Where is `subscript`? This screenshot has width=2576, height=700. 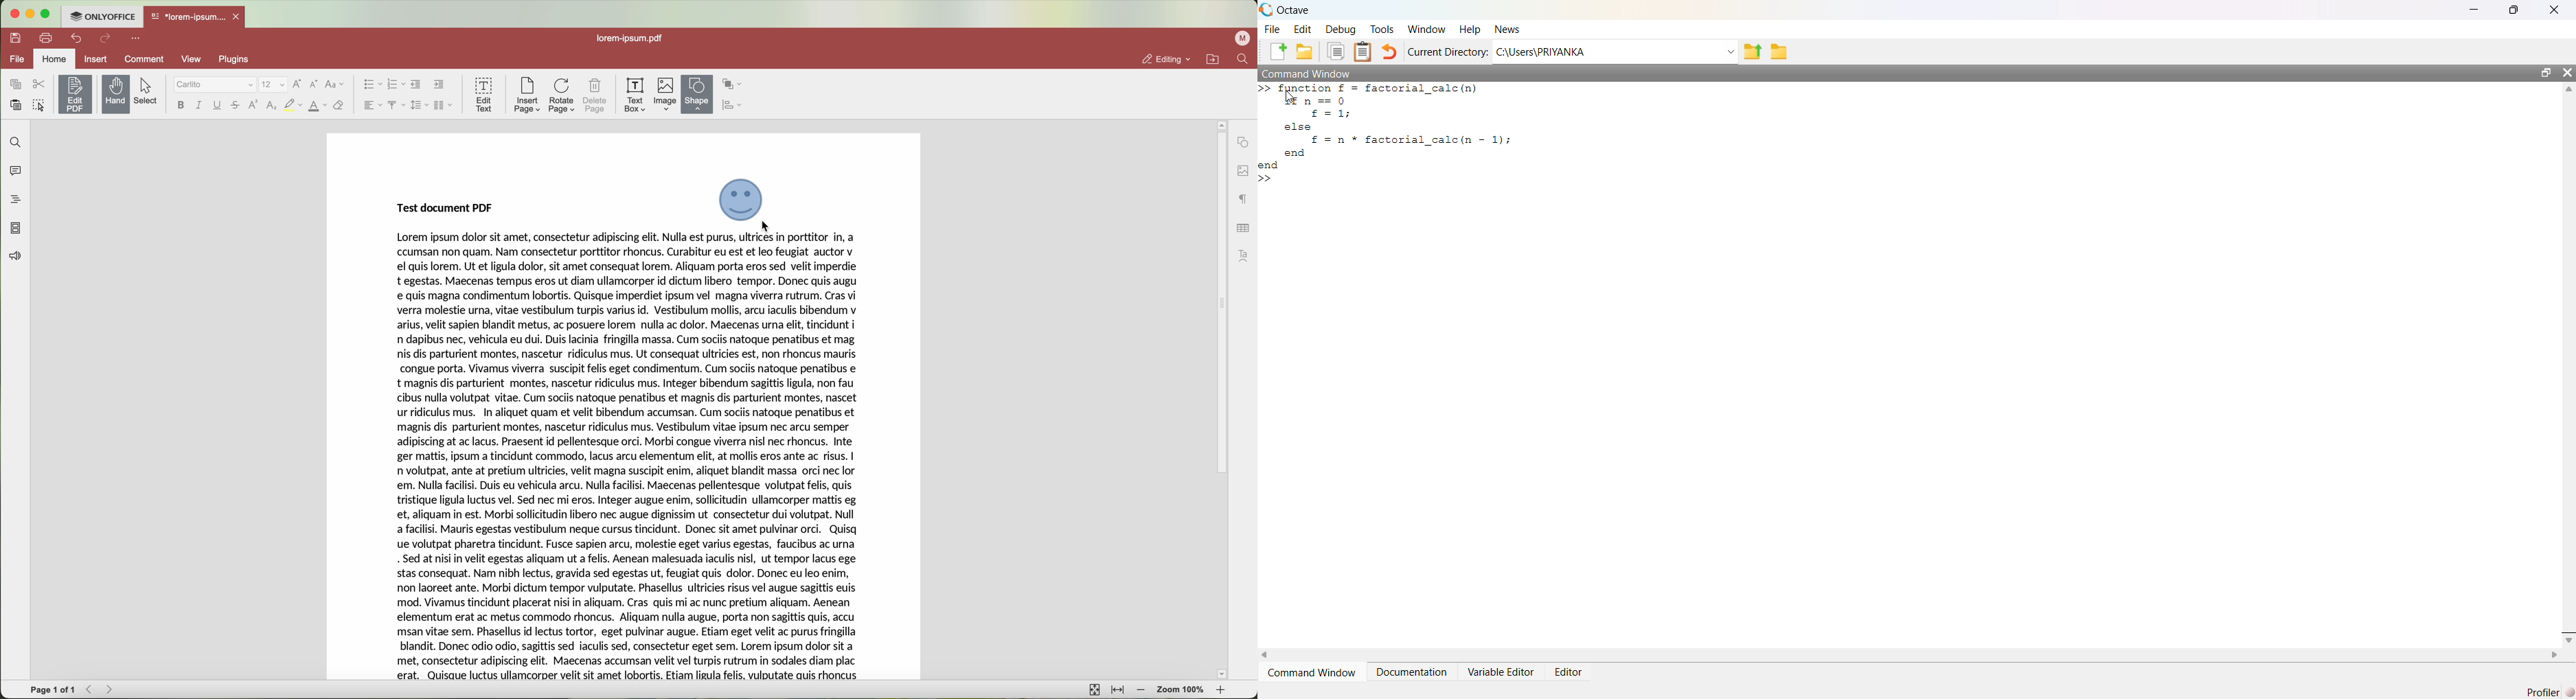
subscript is located at coordinates (271, 107).